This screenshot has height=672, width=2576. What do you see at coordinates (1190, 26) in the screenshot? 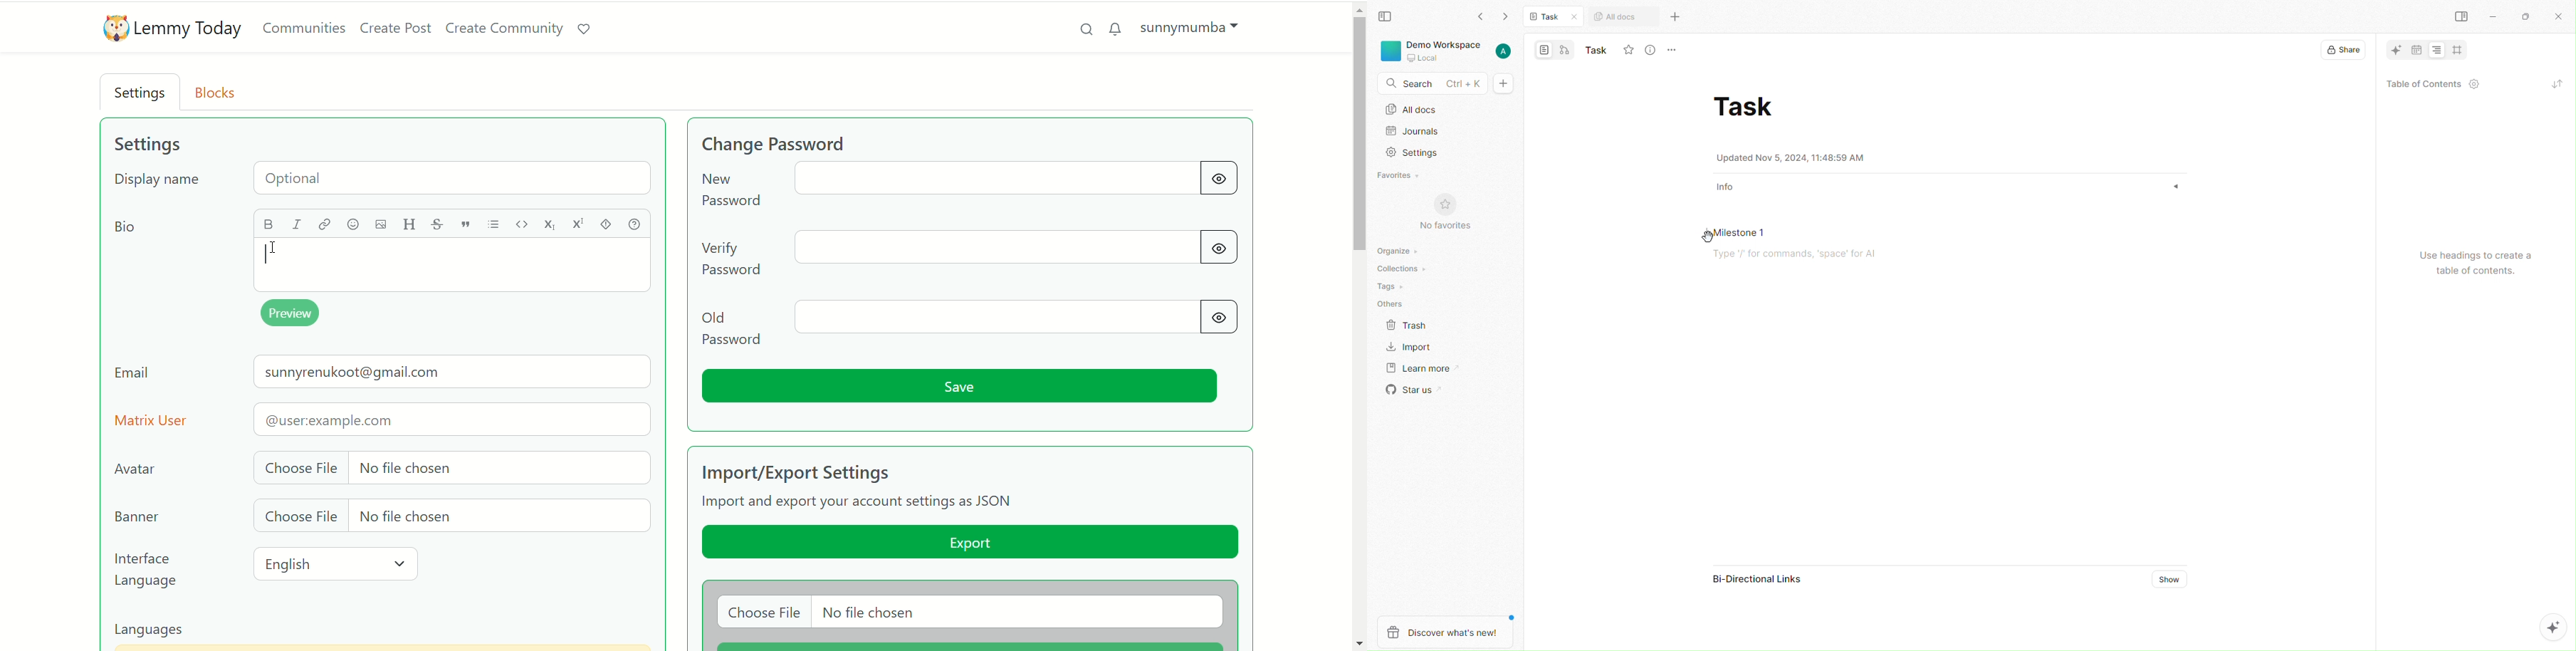
I see `account` at bounding box center [1190, 26].